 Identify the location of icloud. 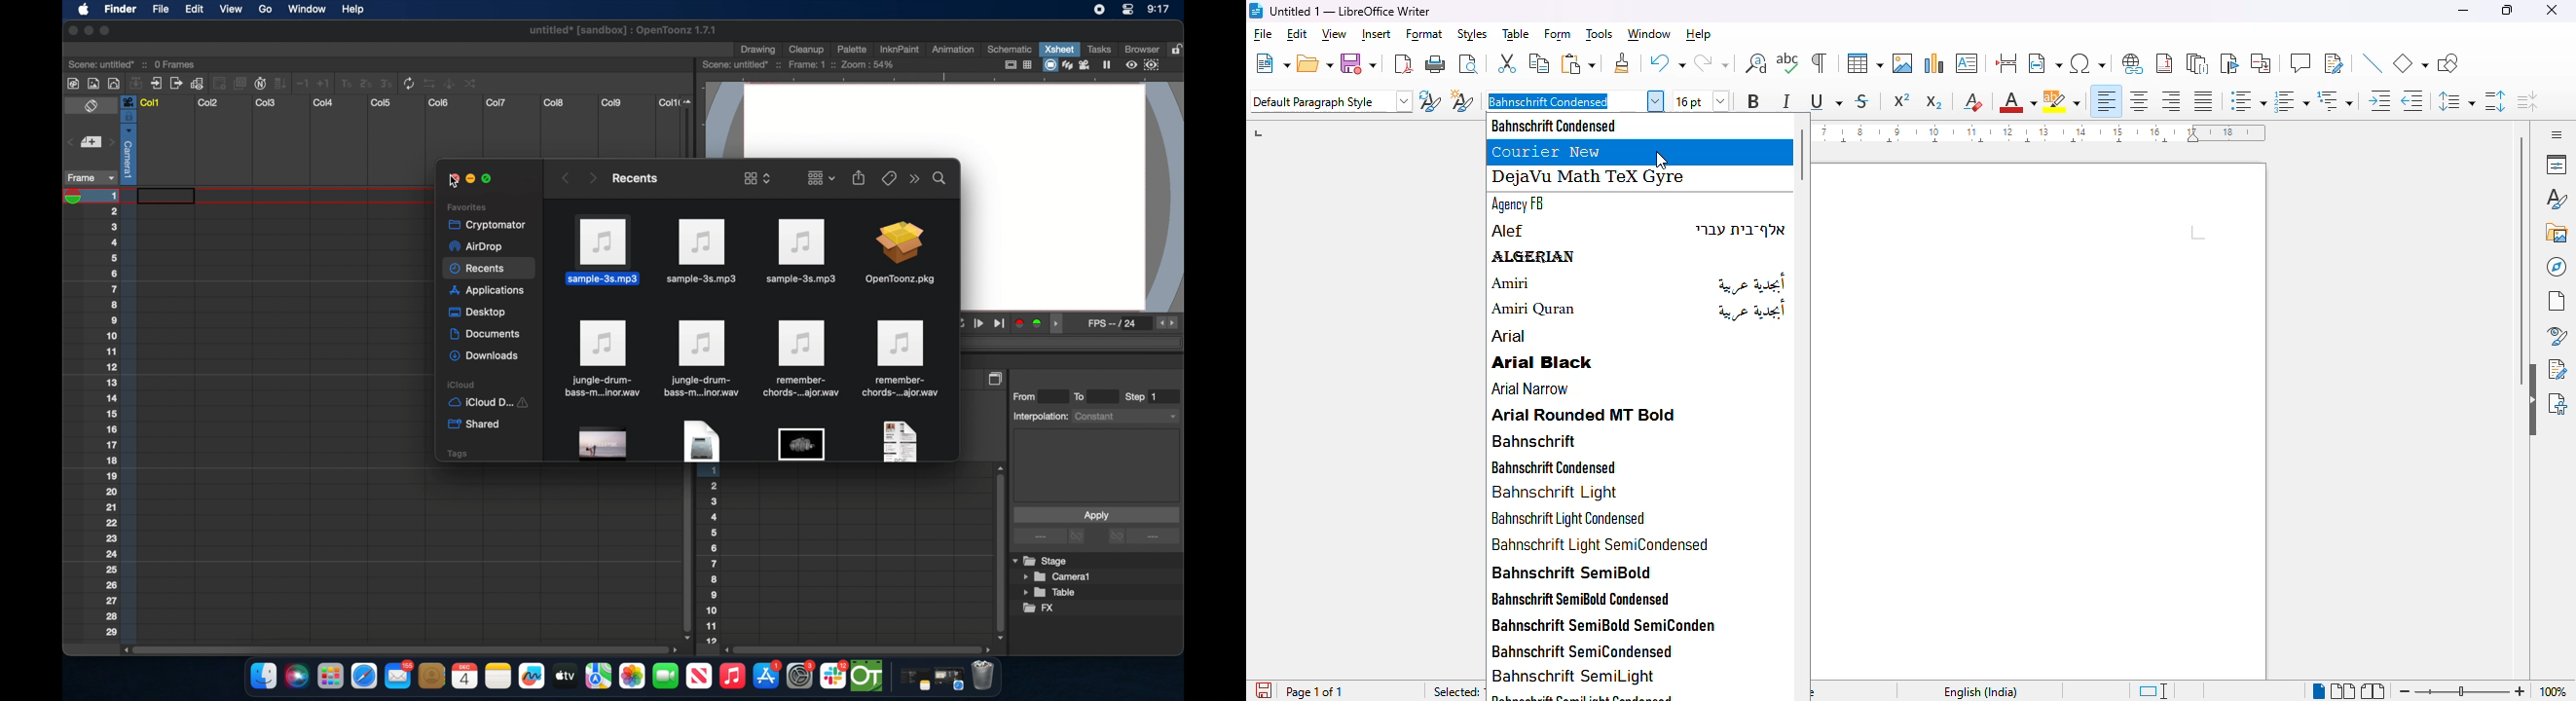
(492, 384).